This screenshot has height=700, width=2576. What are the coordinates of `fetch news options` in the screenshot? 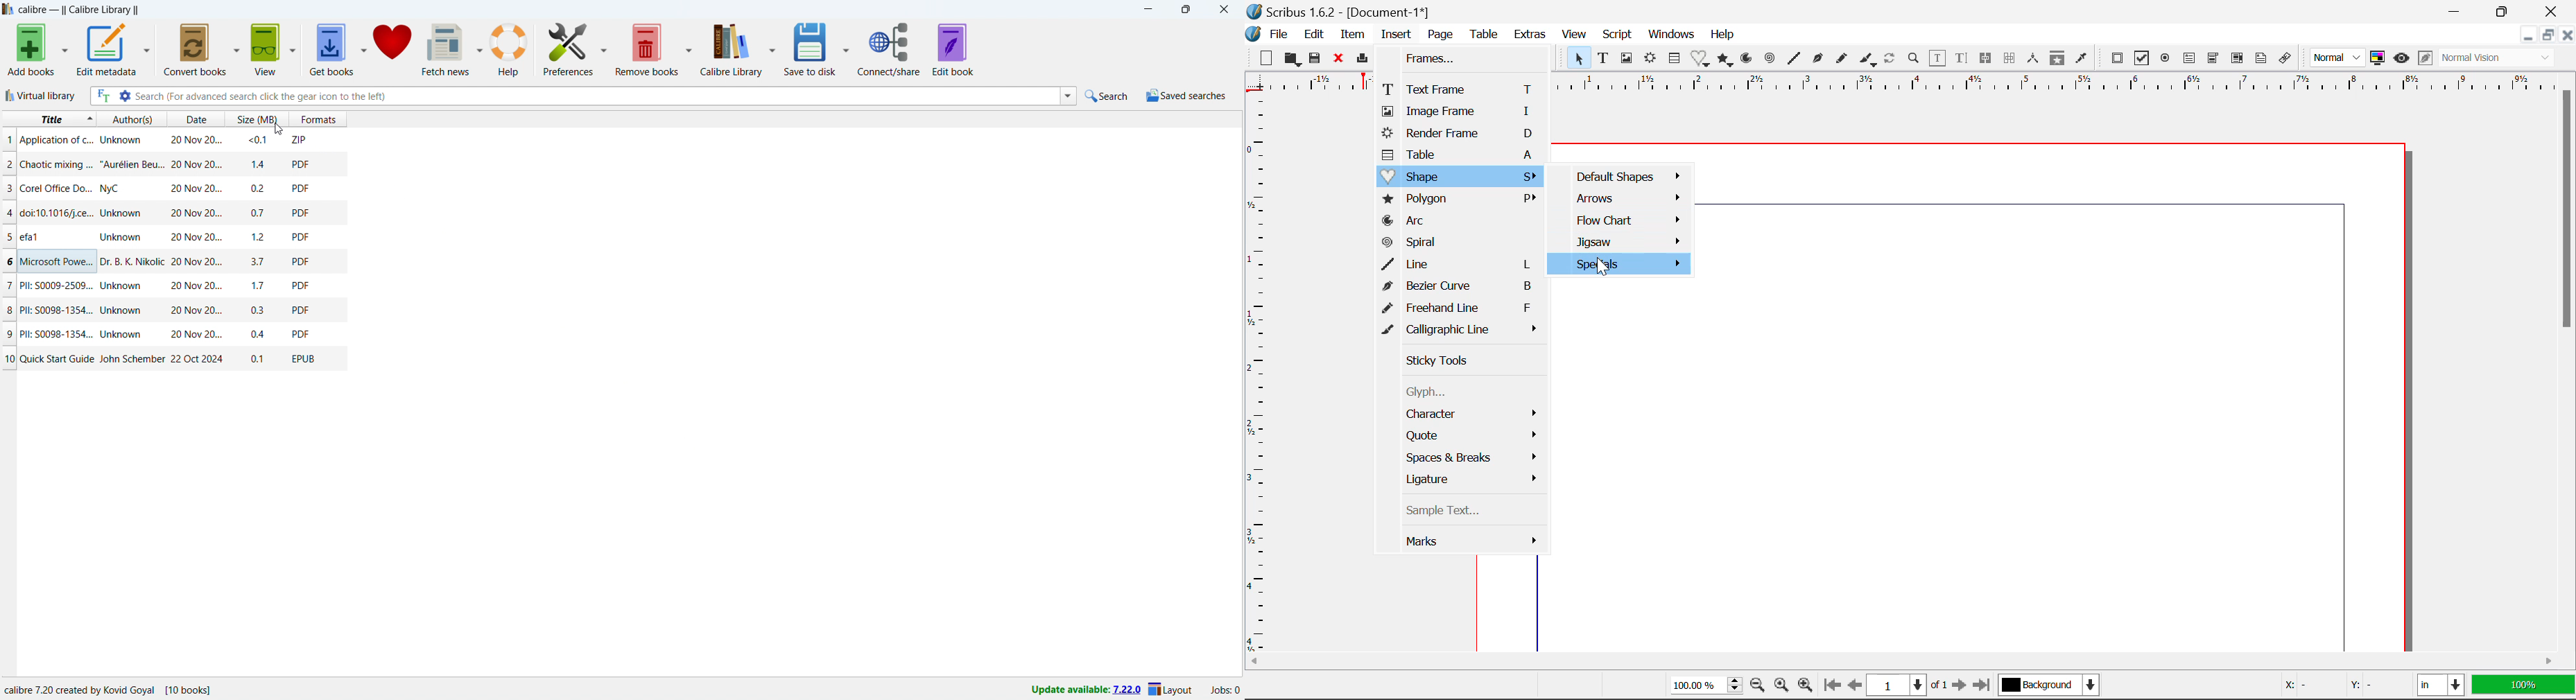 It's located at (480, 48).